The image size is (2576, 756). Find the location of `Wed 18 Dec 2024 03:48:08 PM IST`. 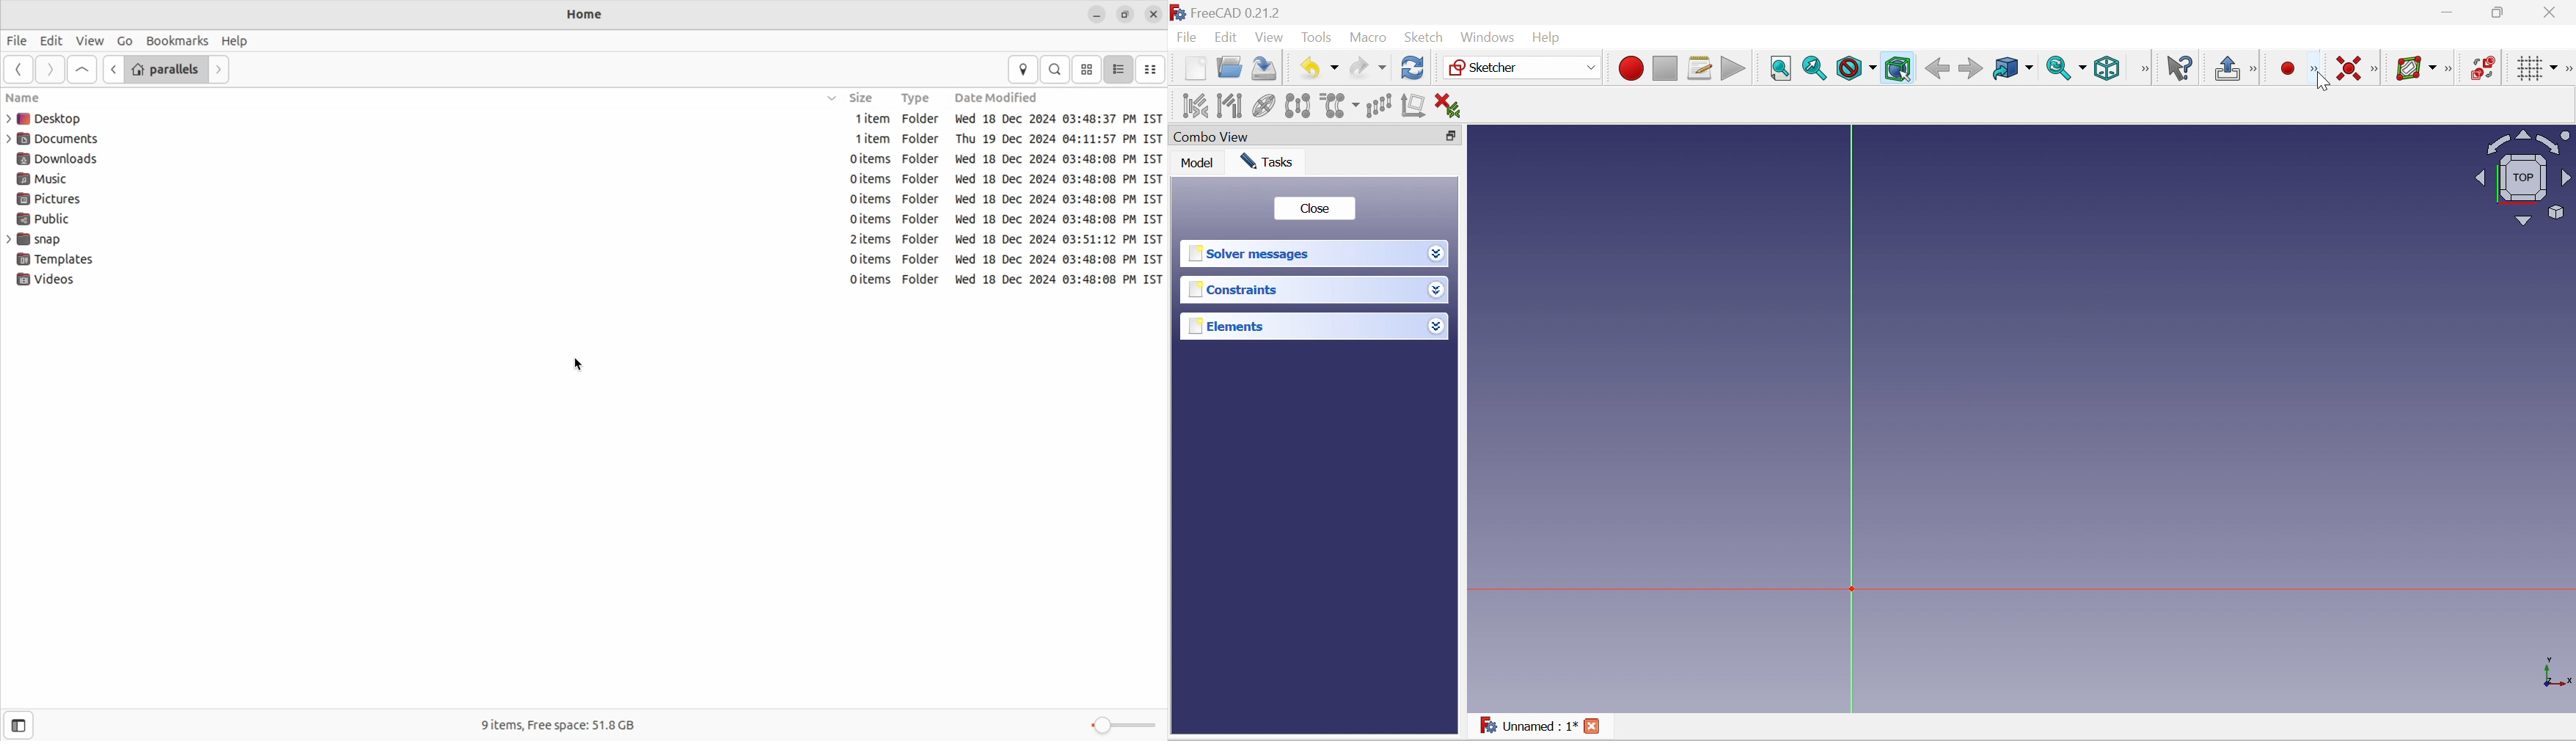

Wed 18 Dec 2024 03:48:08 PM IST is located at coordinates (1057, 219).